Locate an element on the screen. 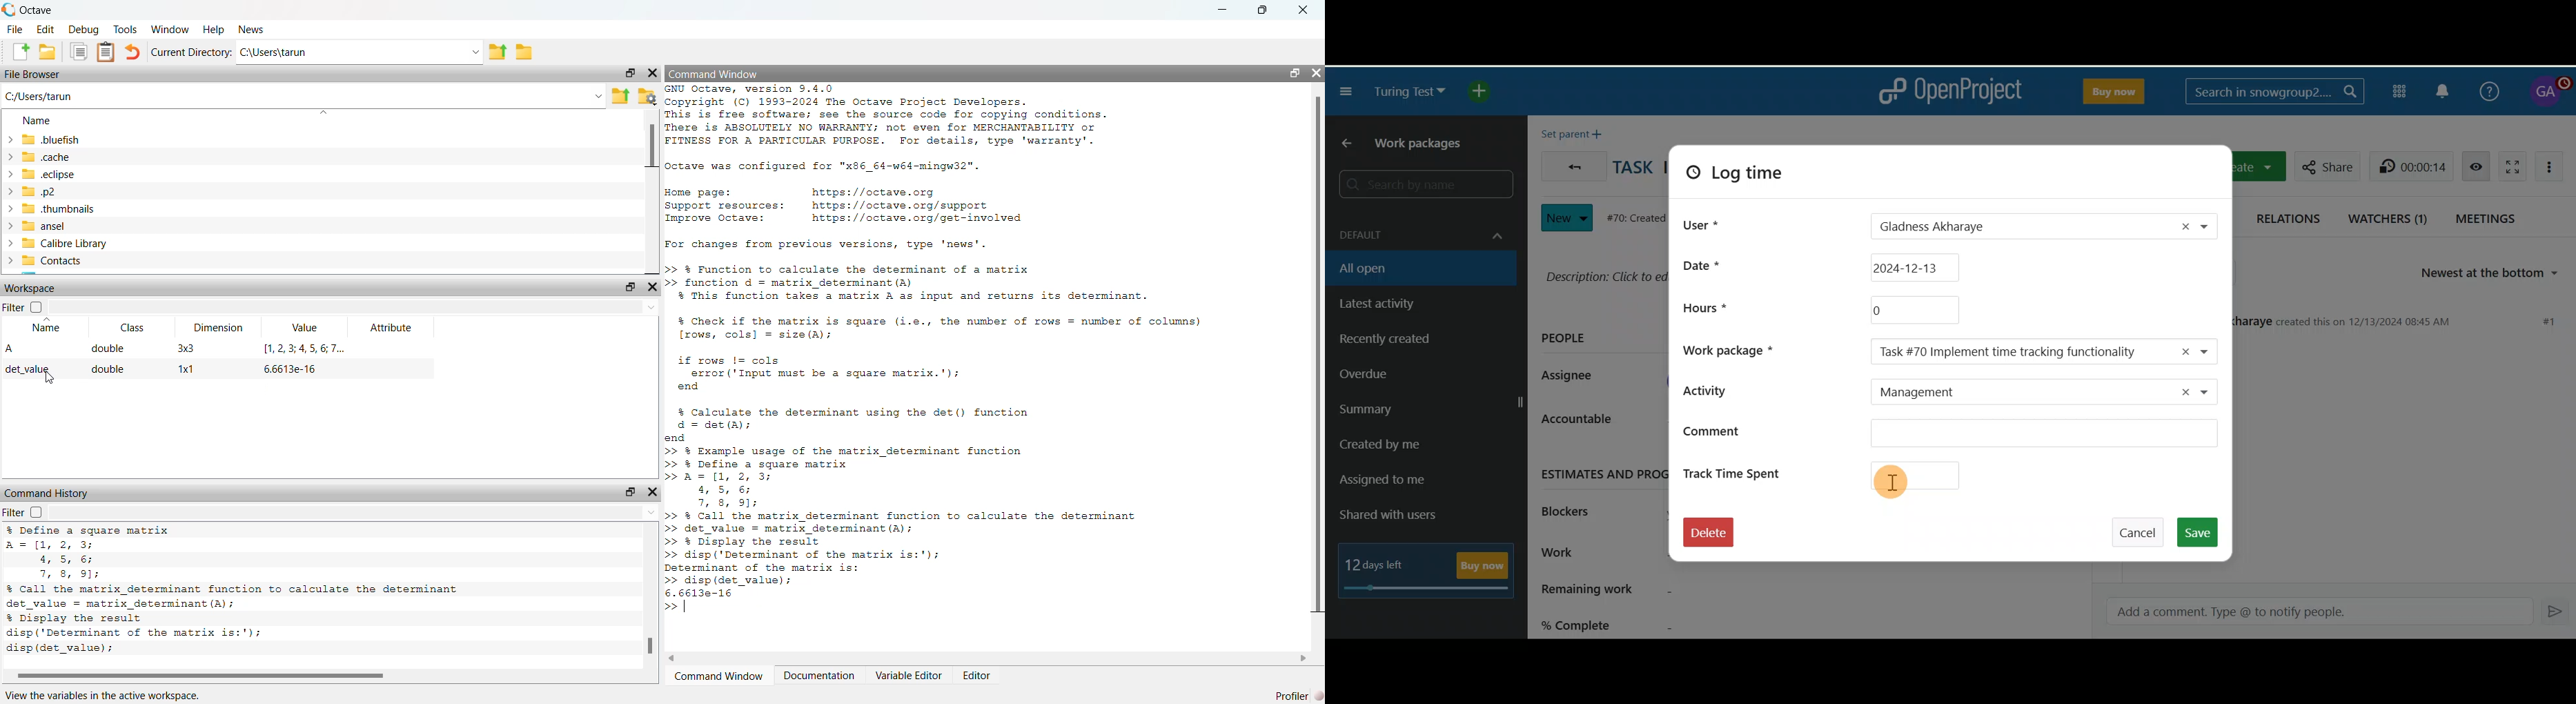  cursor is located at coordinates (48, 380).